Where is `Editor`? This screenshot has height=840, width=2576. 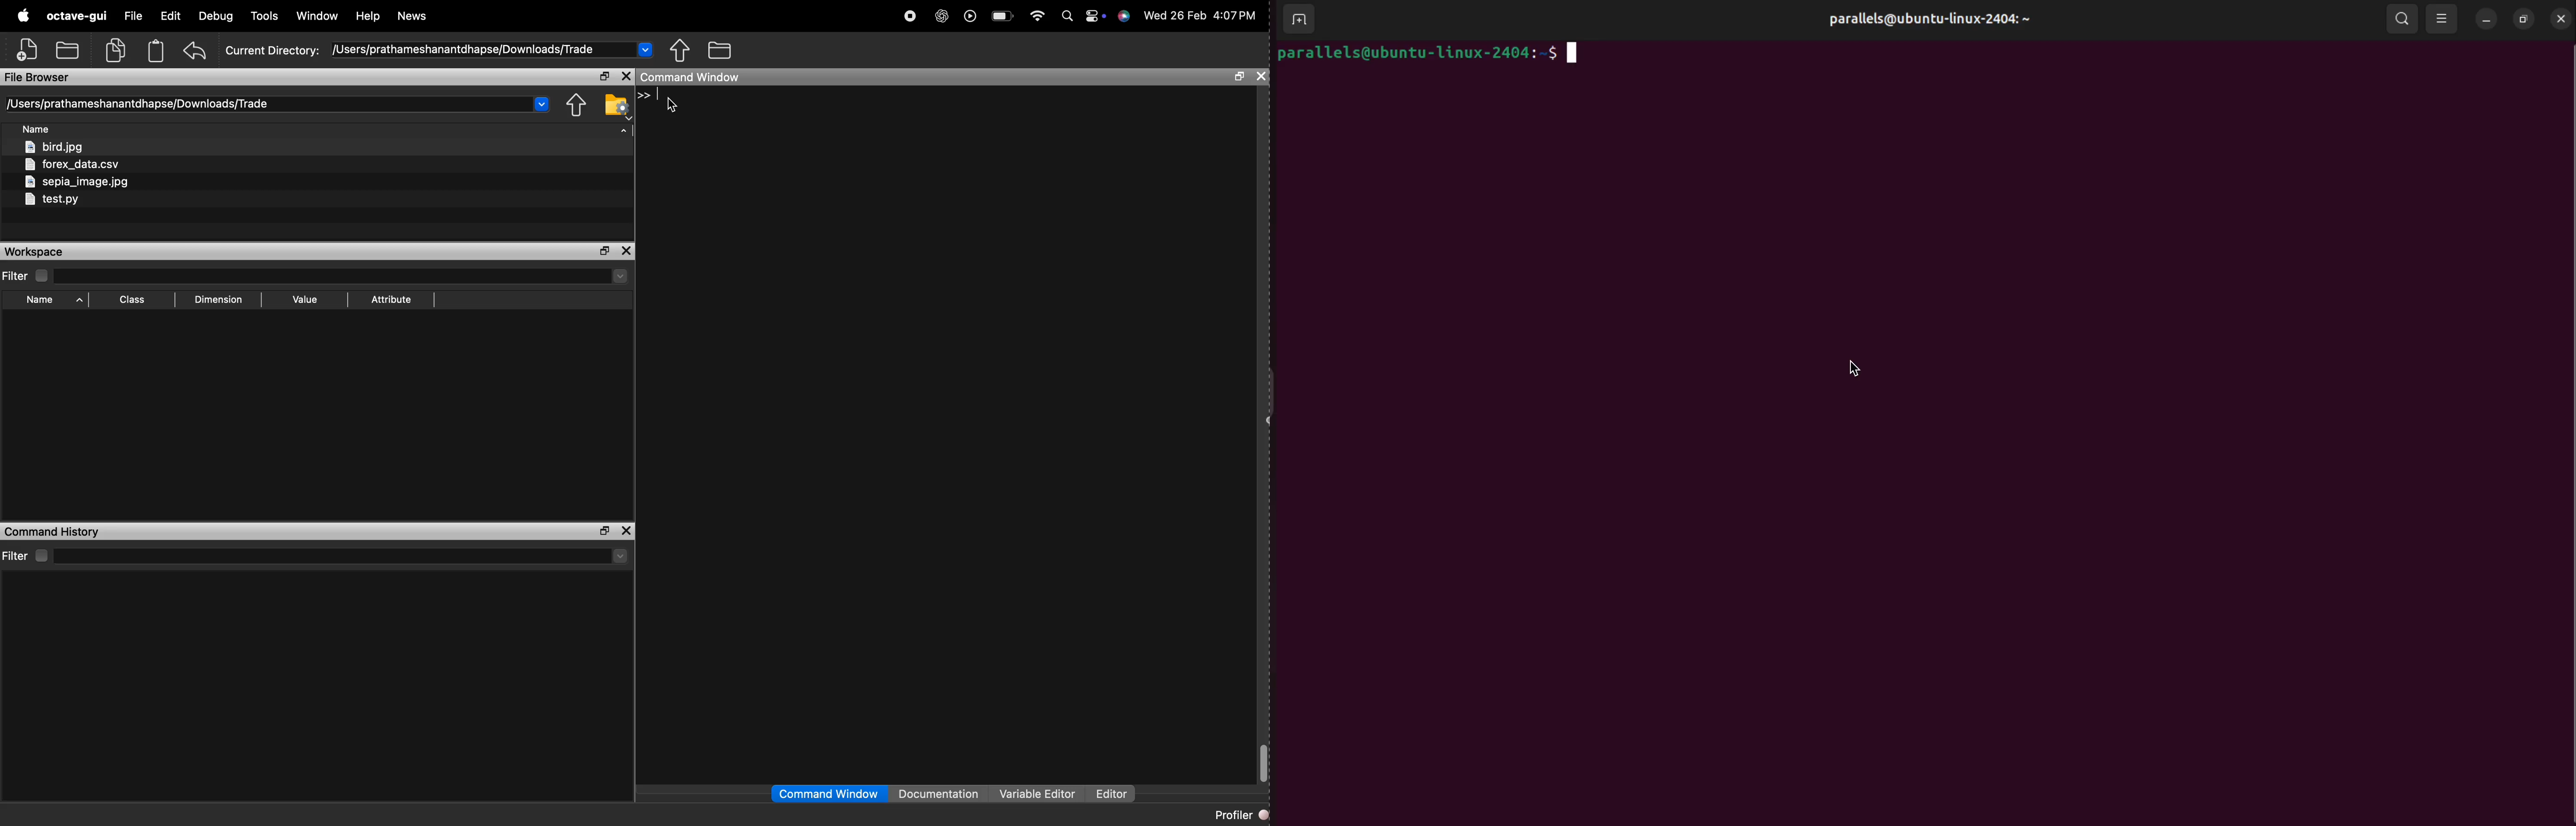
Editor is located at coordinates (1113, 793).